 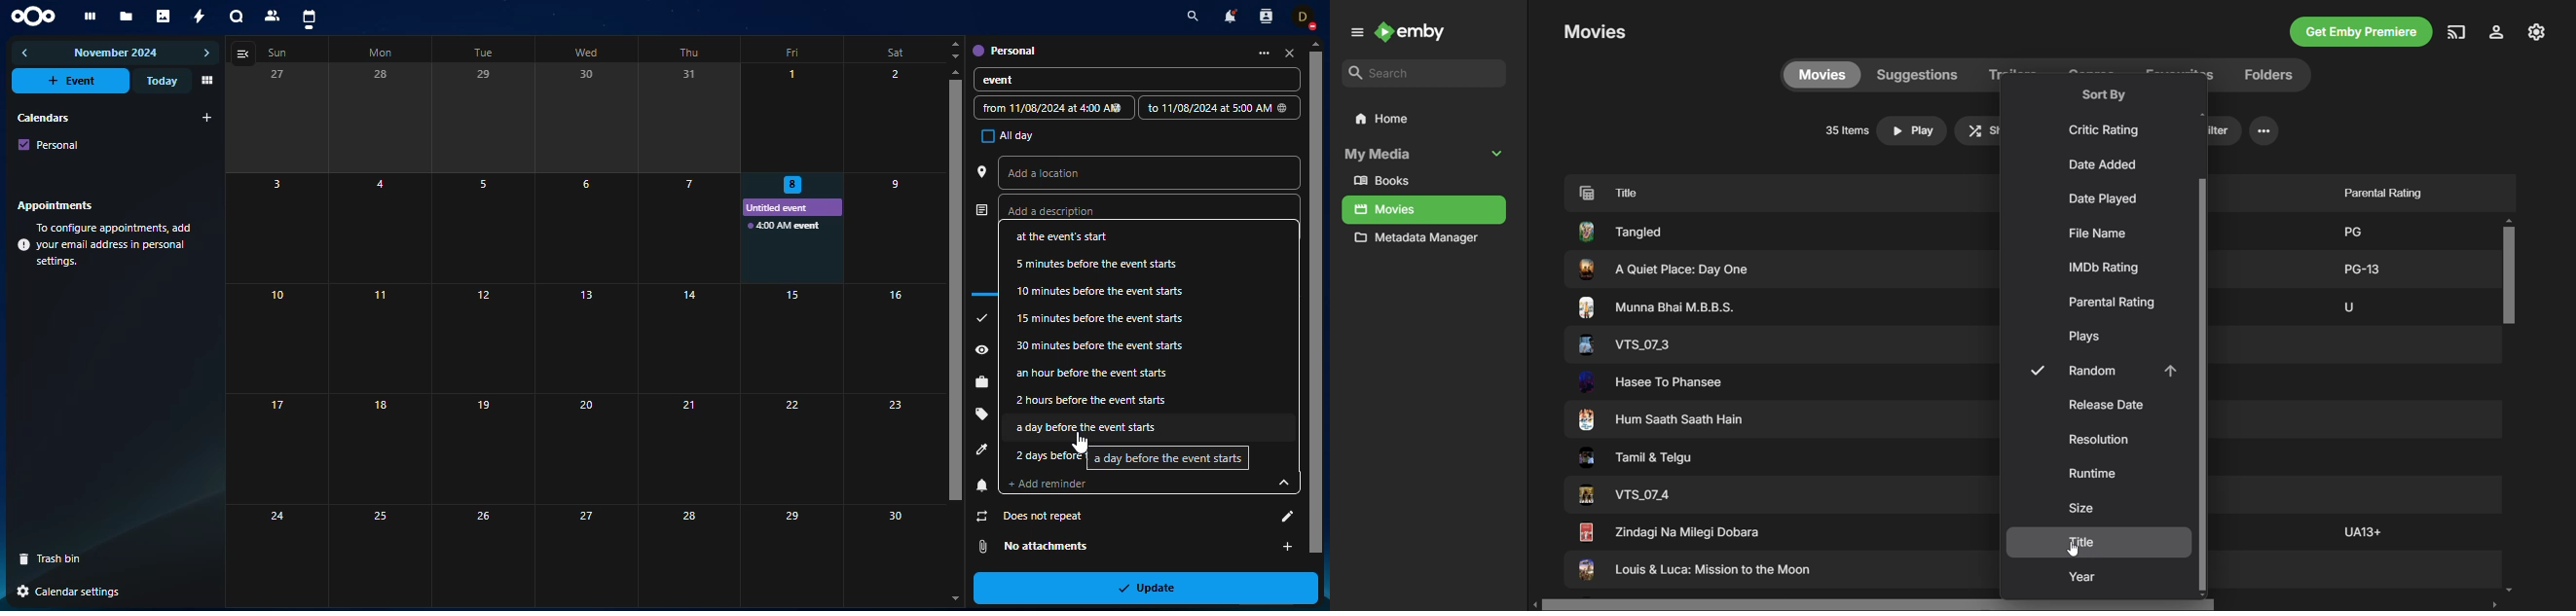 What do you see at coordinates (237, 18) in the screenshot?
I see `talk` at bounding box center [237, 18].